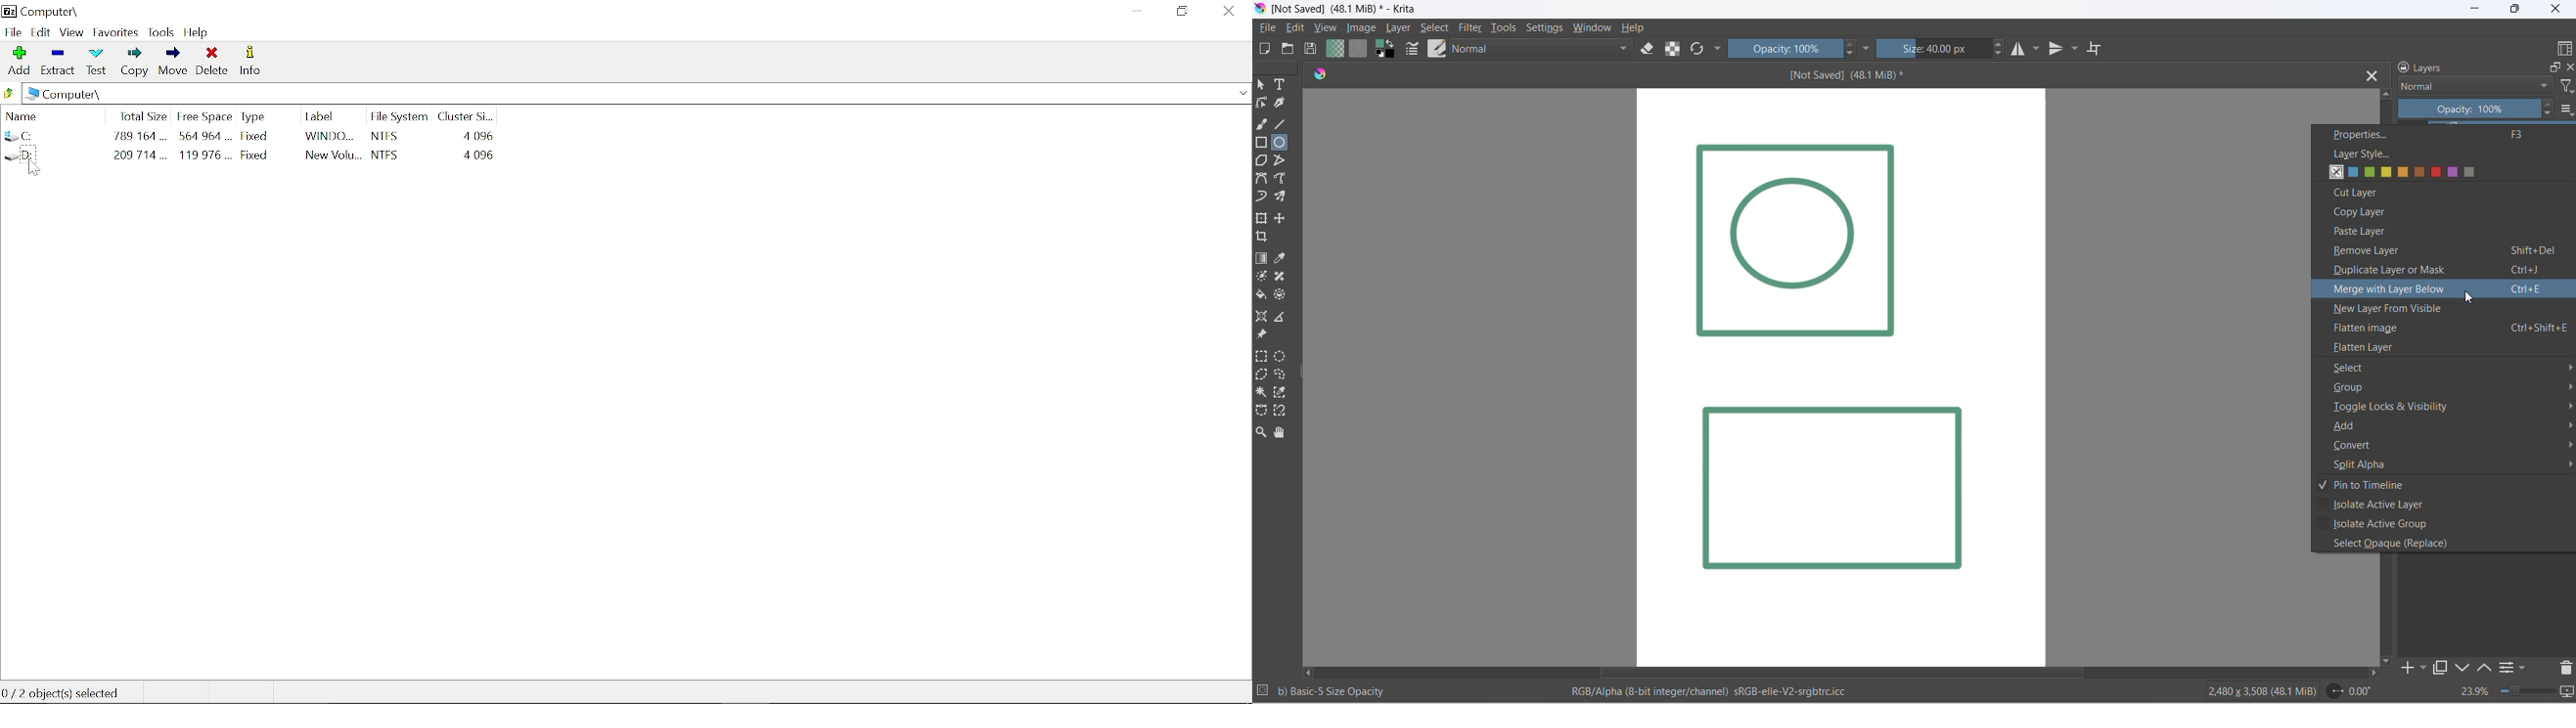 The width and height of the screenshot is (2576, 728). I want to click on slideshow, so click(2569, 694).